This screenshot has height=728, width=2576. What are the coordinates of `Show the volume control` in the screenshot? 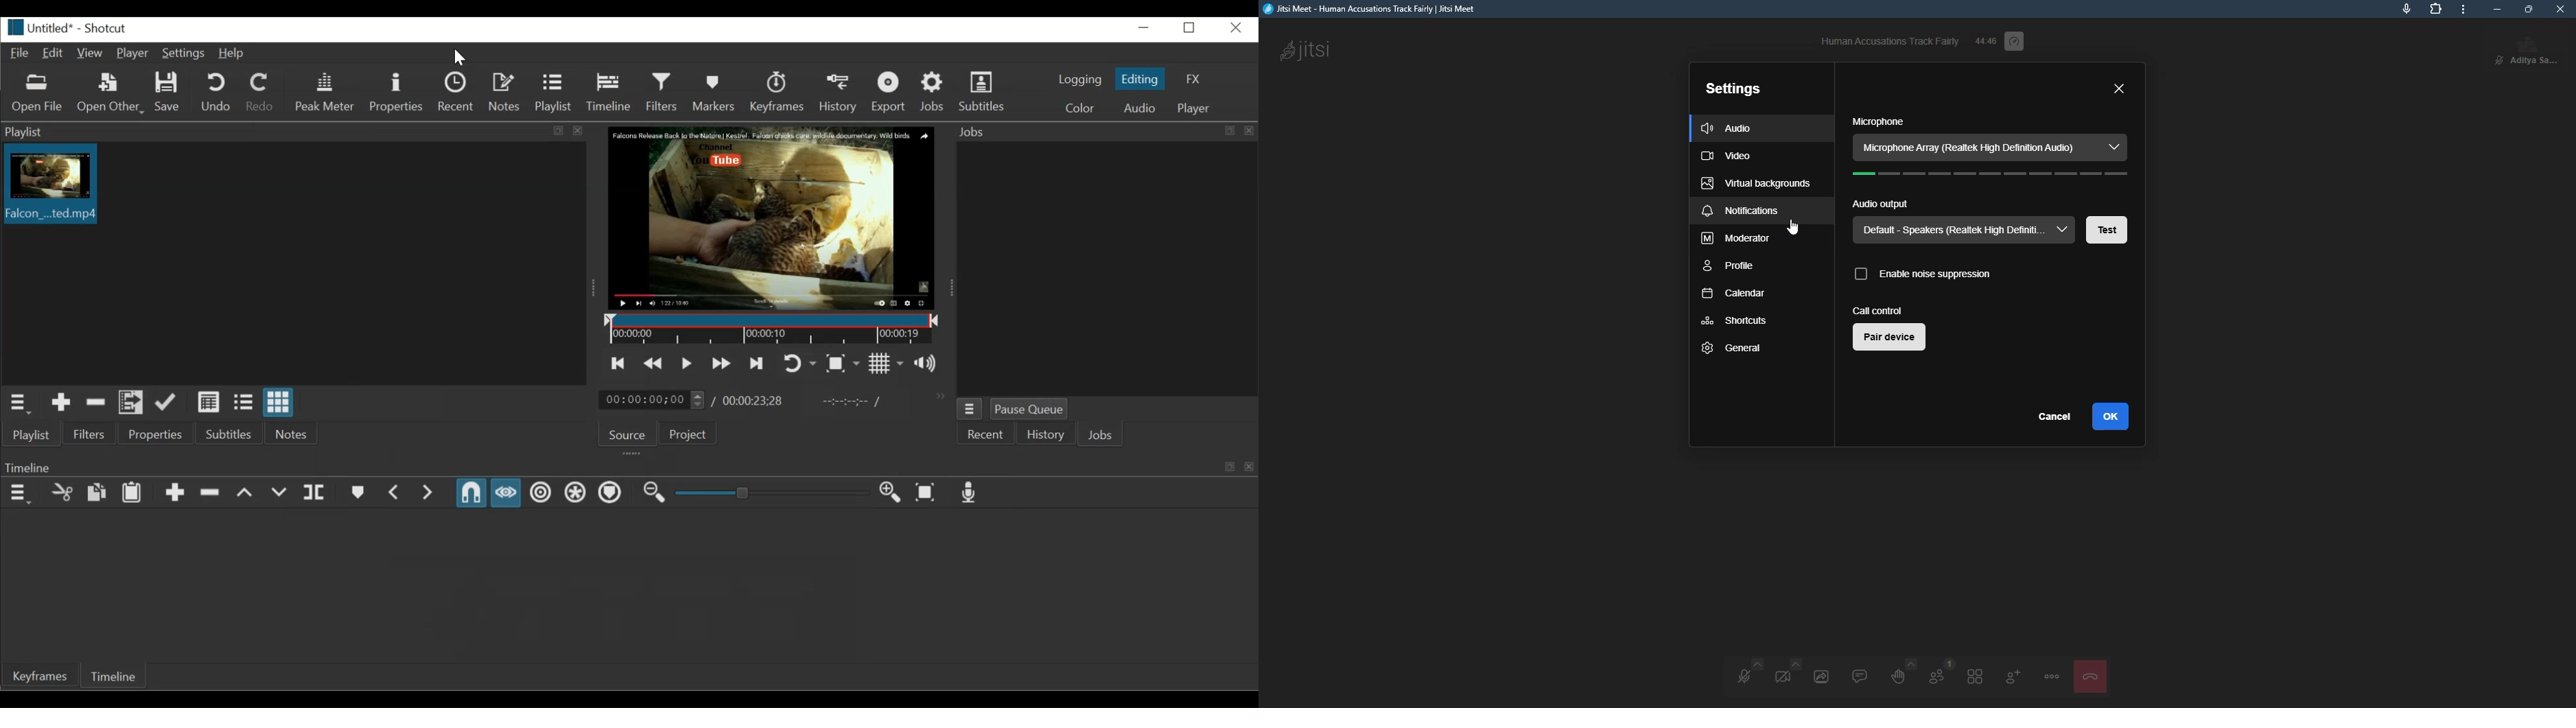 It's located at (930, 363).